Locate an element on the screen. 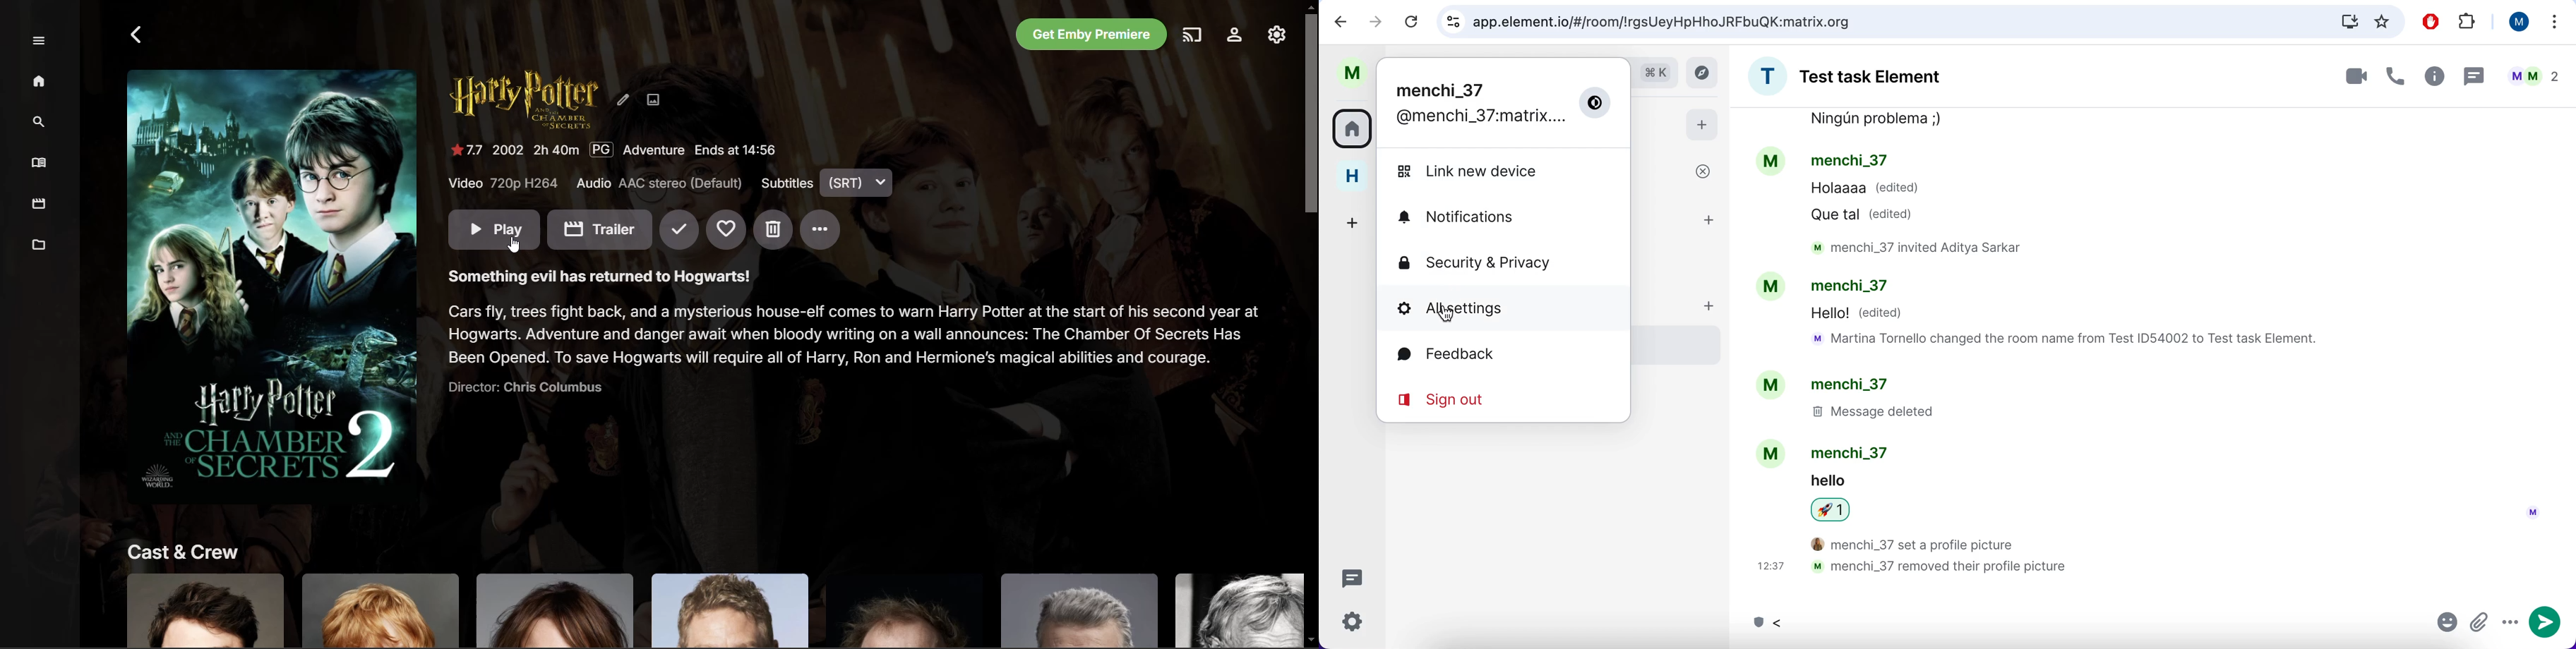  add is located at coordinates (1715, 310).